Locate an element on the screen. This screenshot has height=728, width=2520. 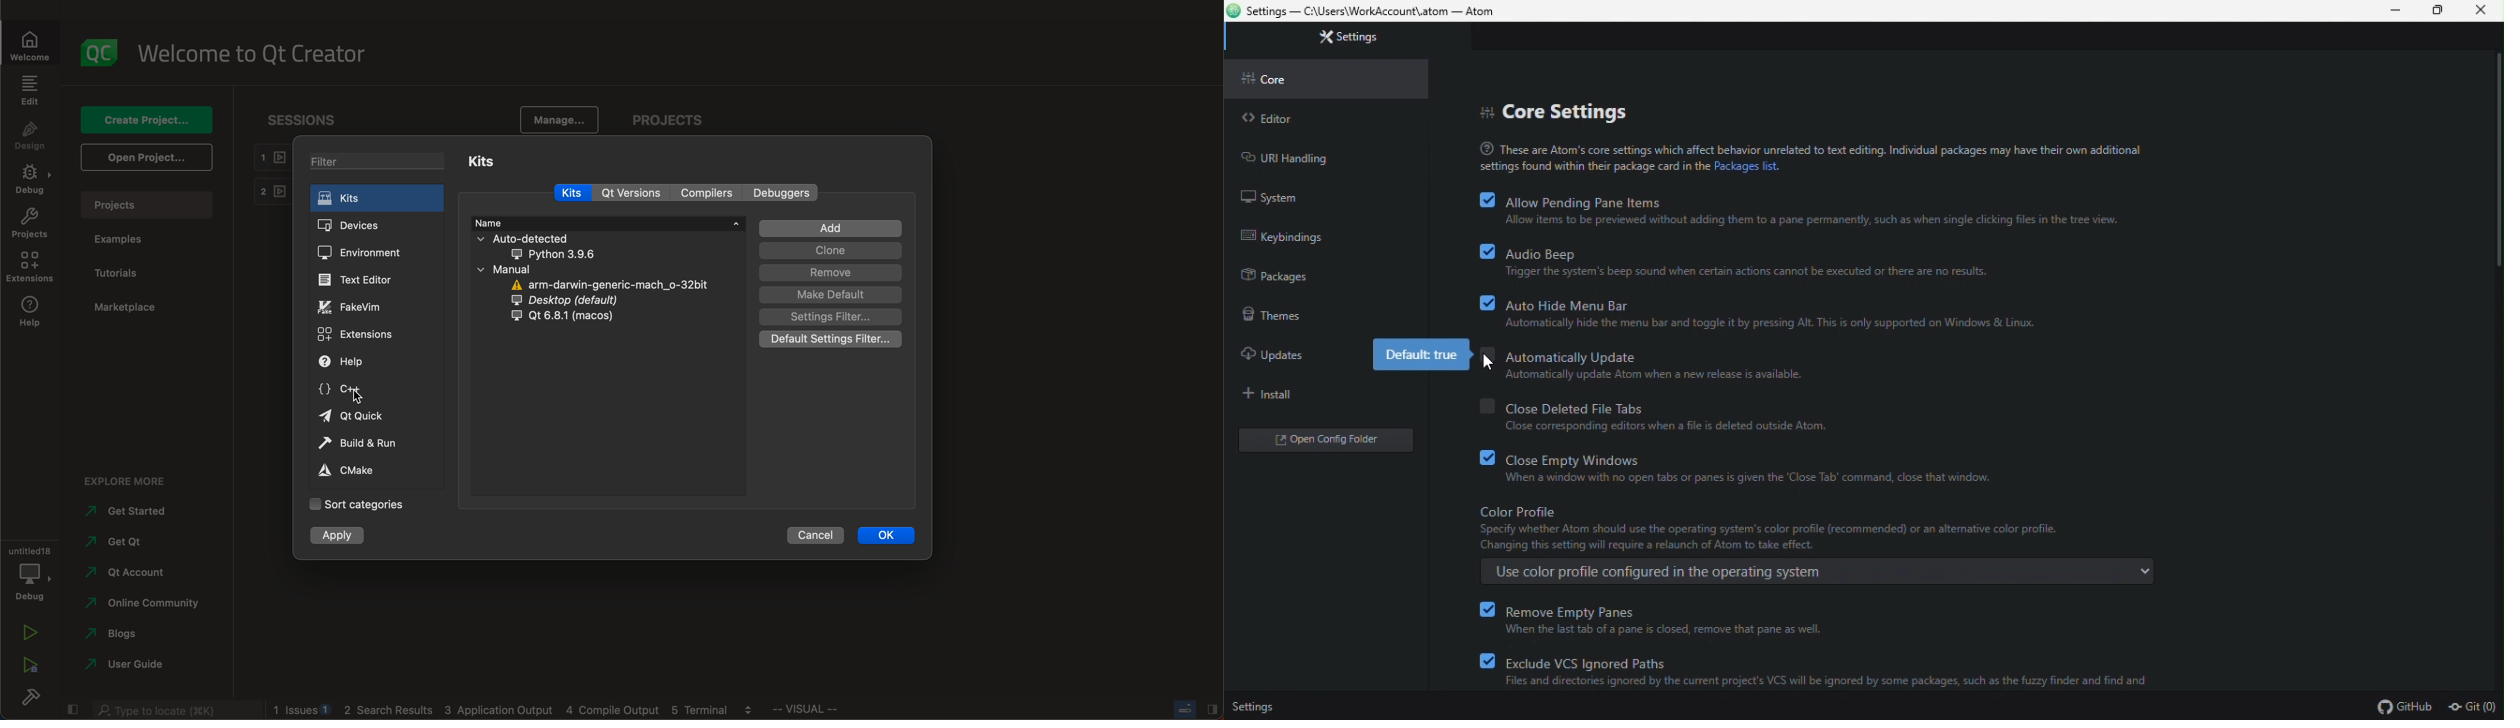
core settings is located at coordinates (1556, 110).